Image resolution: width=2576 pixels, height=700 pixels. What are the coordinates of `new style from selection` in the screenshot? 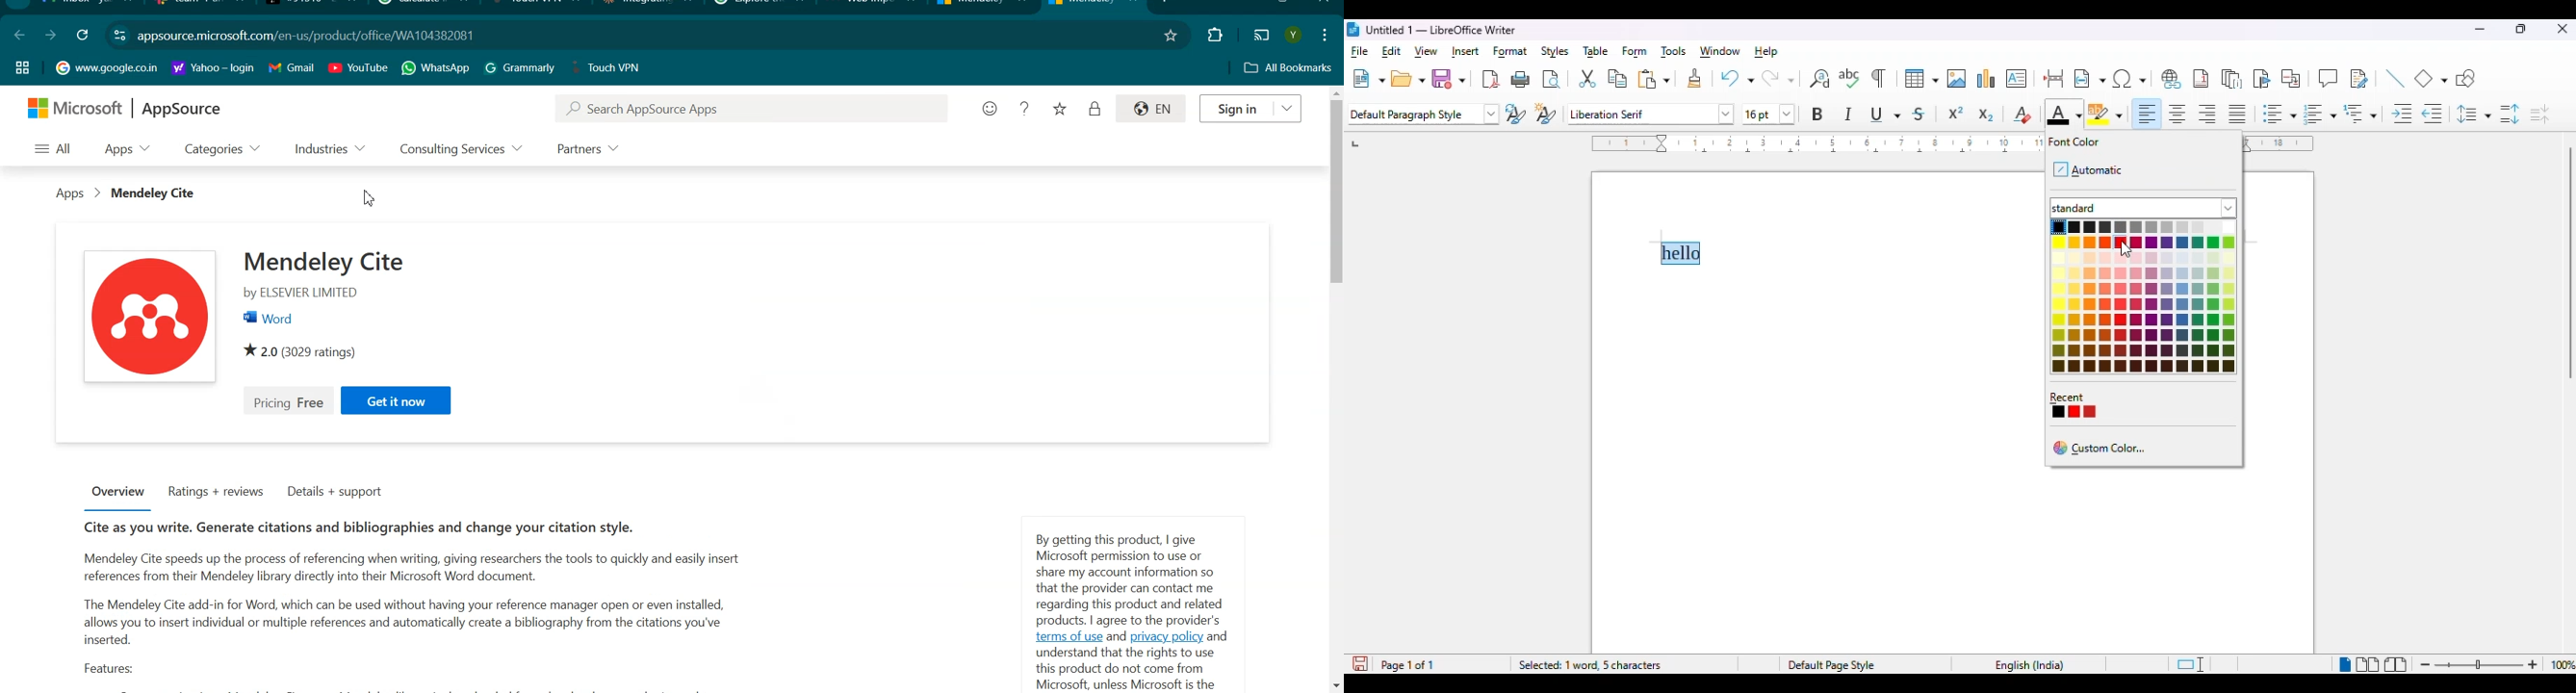 It's located at (1546, 114).